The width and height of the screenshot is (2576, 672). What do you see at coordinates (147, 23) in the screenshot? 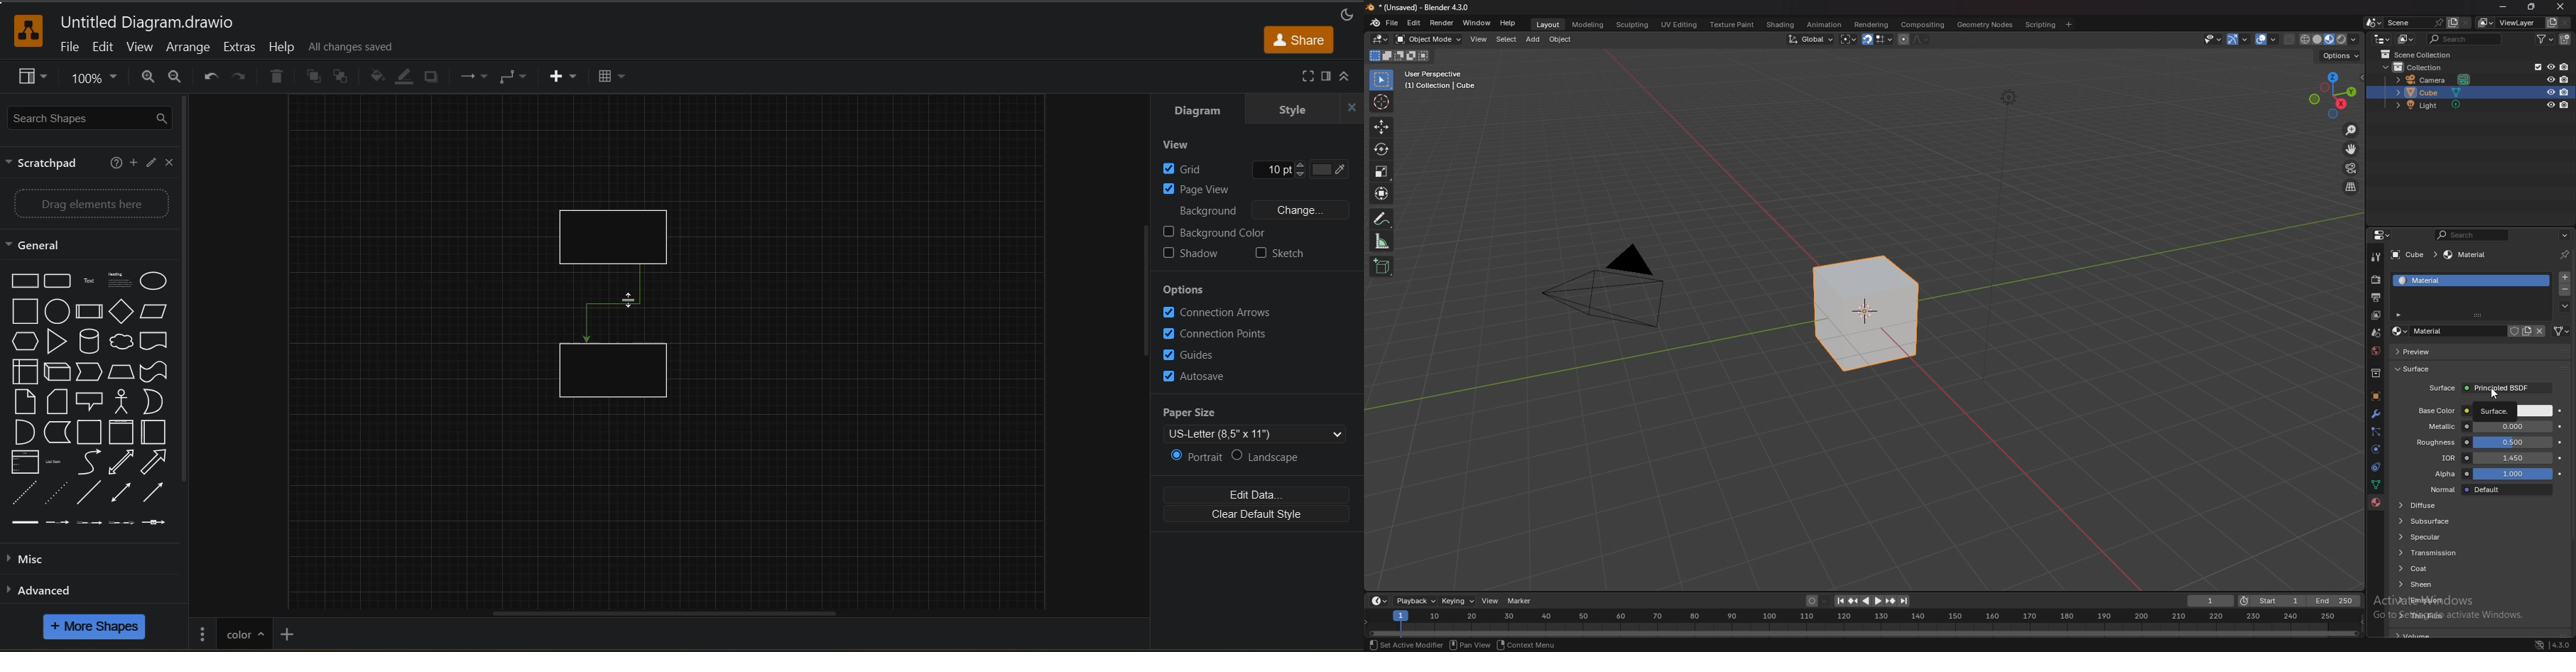
I see `file name and app title` at bounding box center [147, 23].